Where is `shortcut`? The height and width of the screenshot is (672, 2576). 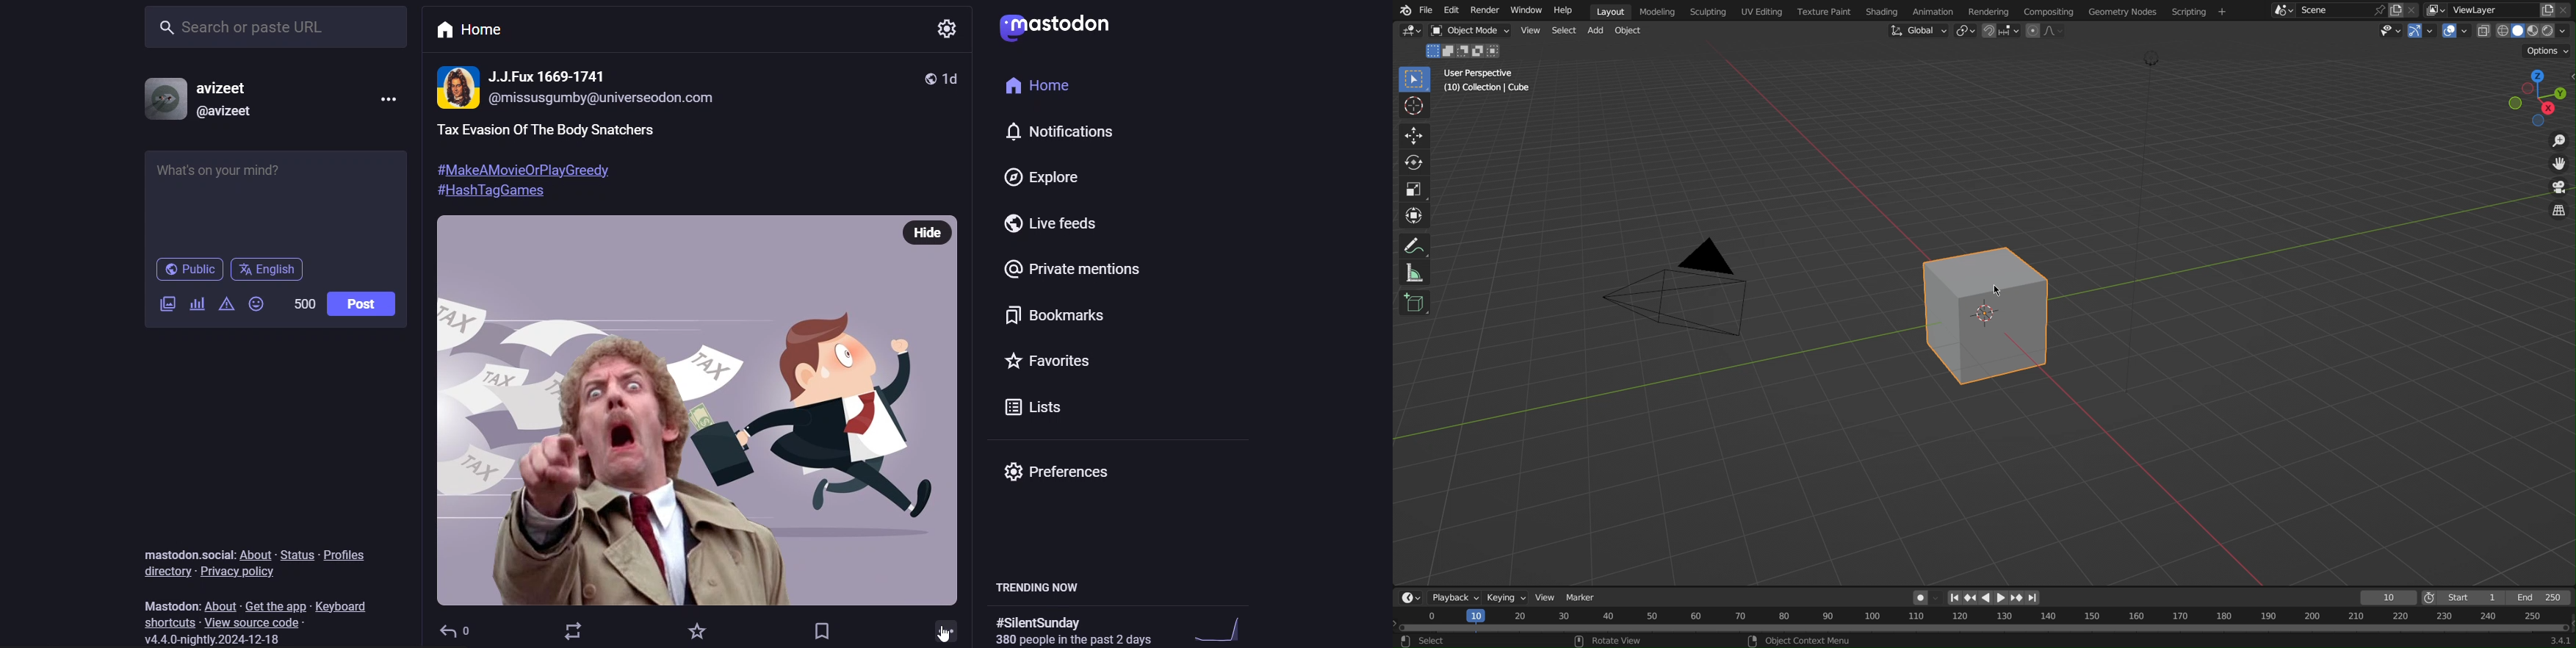
shortcut is located at coordinates (167, 622).